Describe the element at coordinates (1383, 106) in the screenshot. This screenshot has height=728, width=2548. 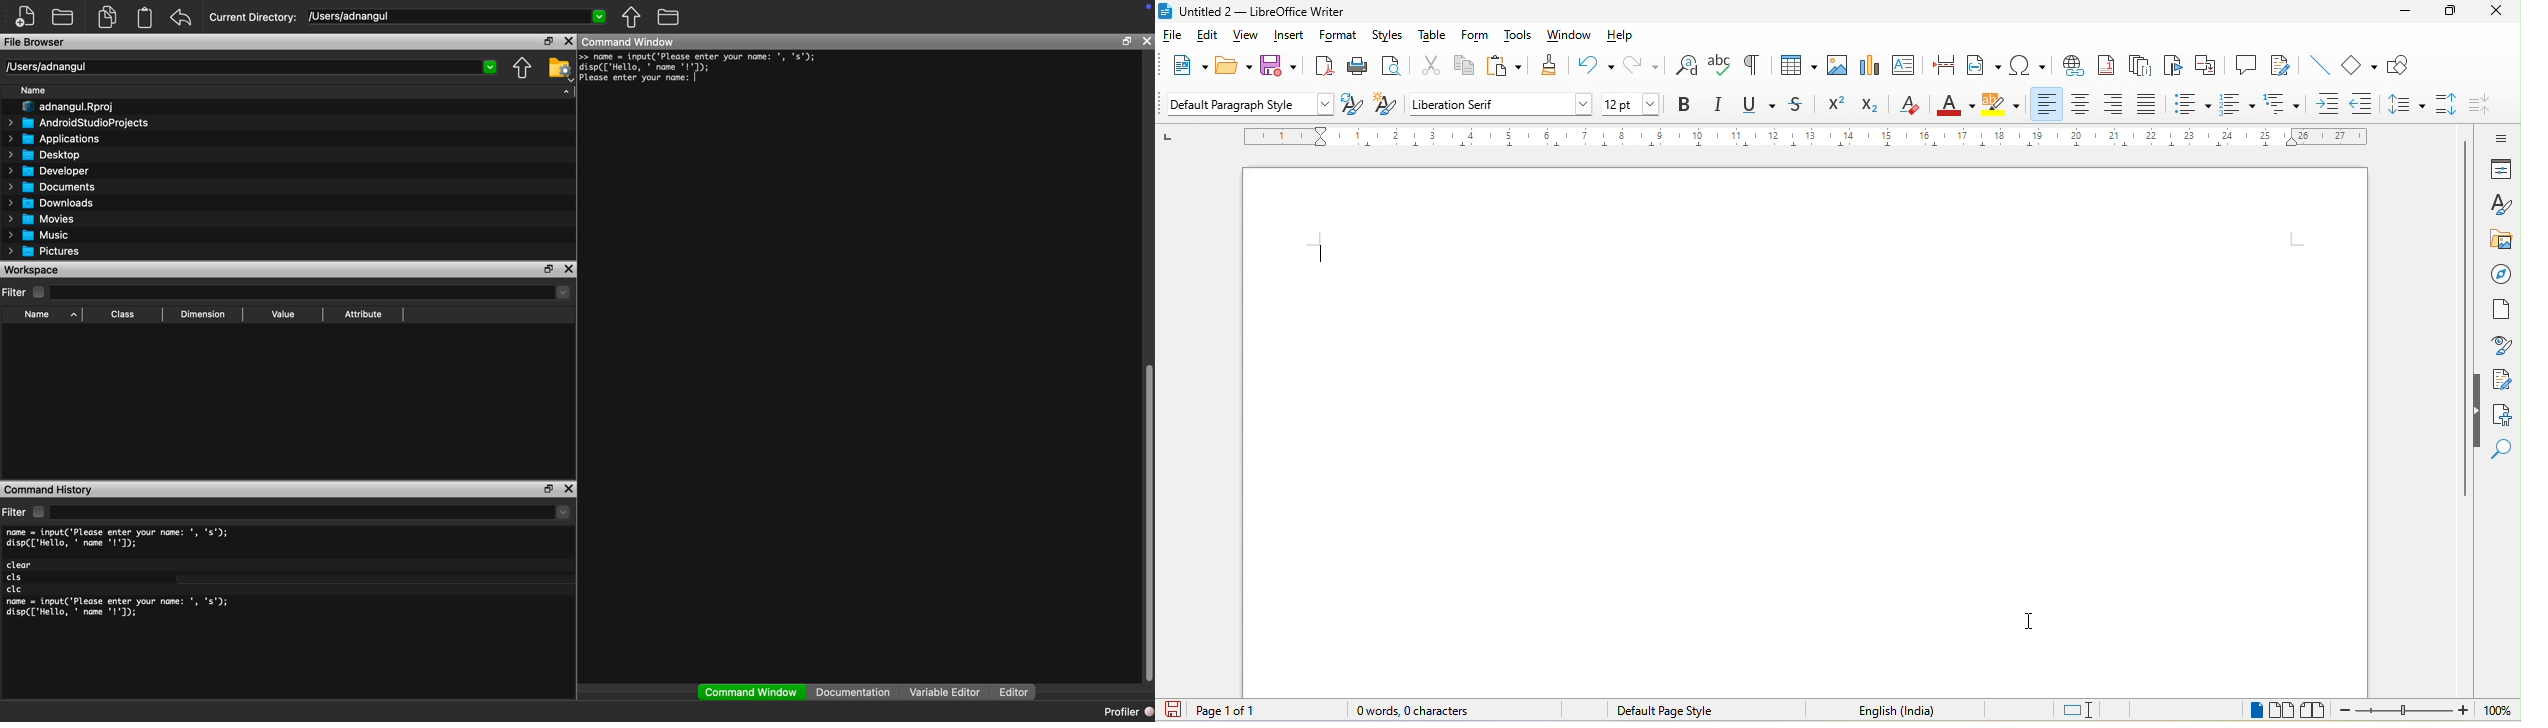
I see `new style form selection` at that location.